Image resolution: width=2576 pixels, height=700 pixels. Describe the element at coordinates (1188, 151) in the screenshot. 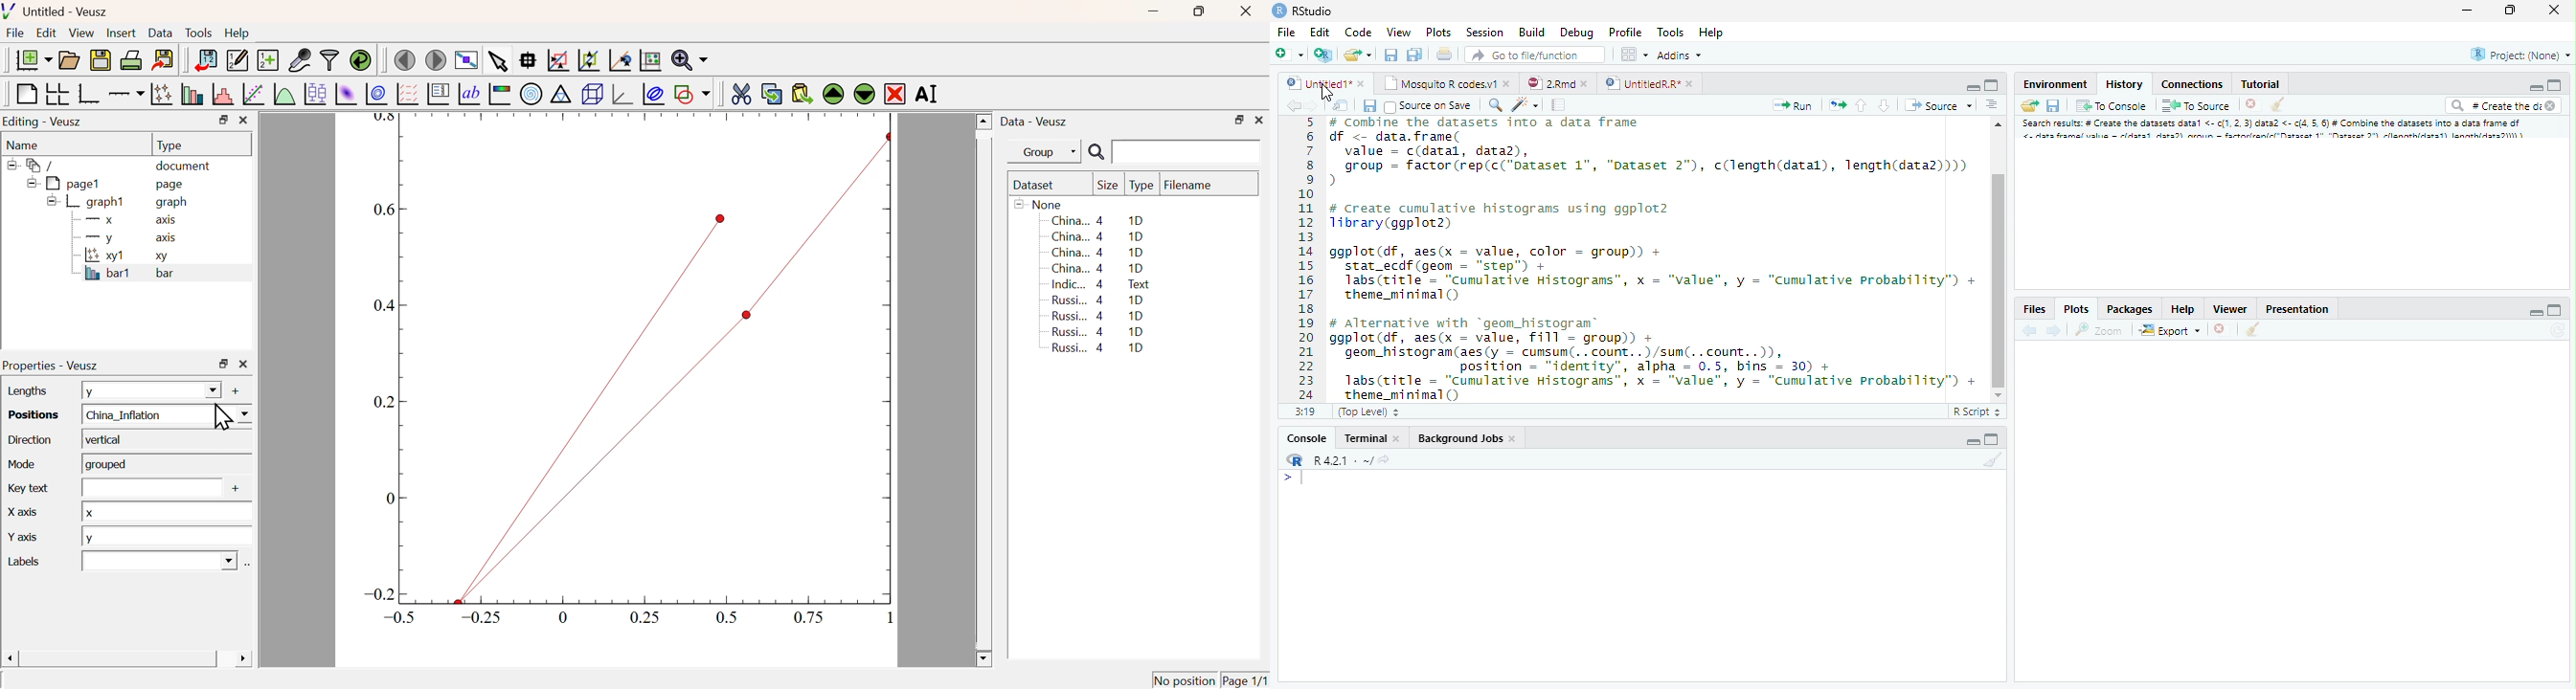

I see `Search Input` at that location.